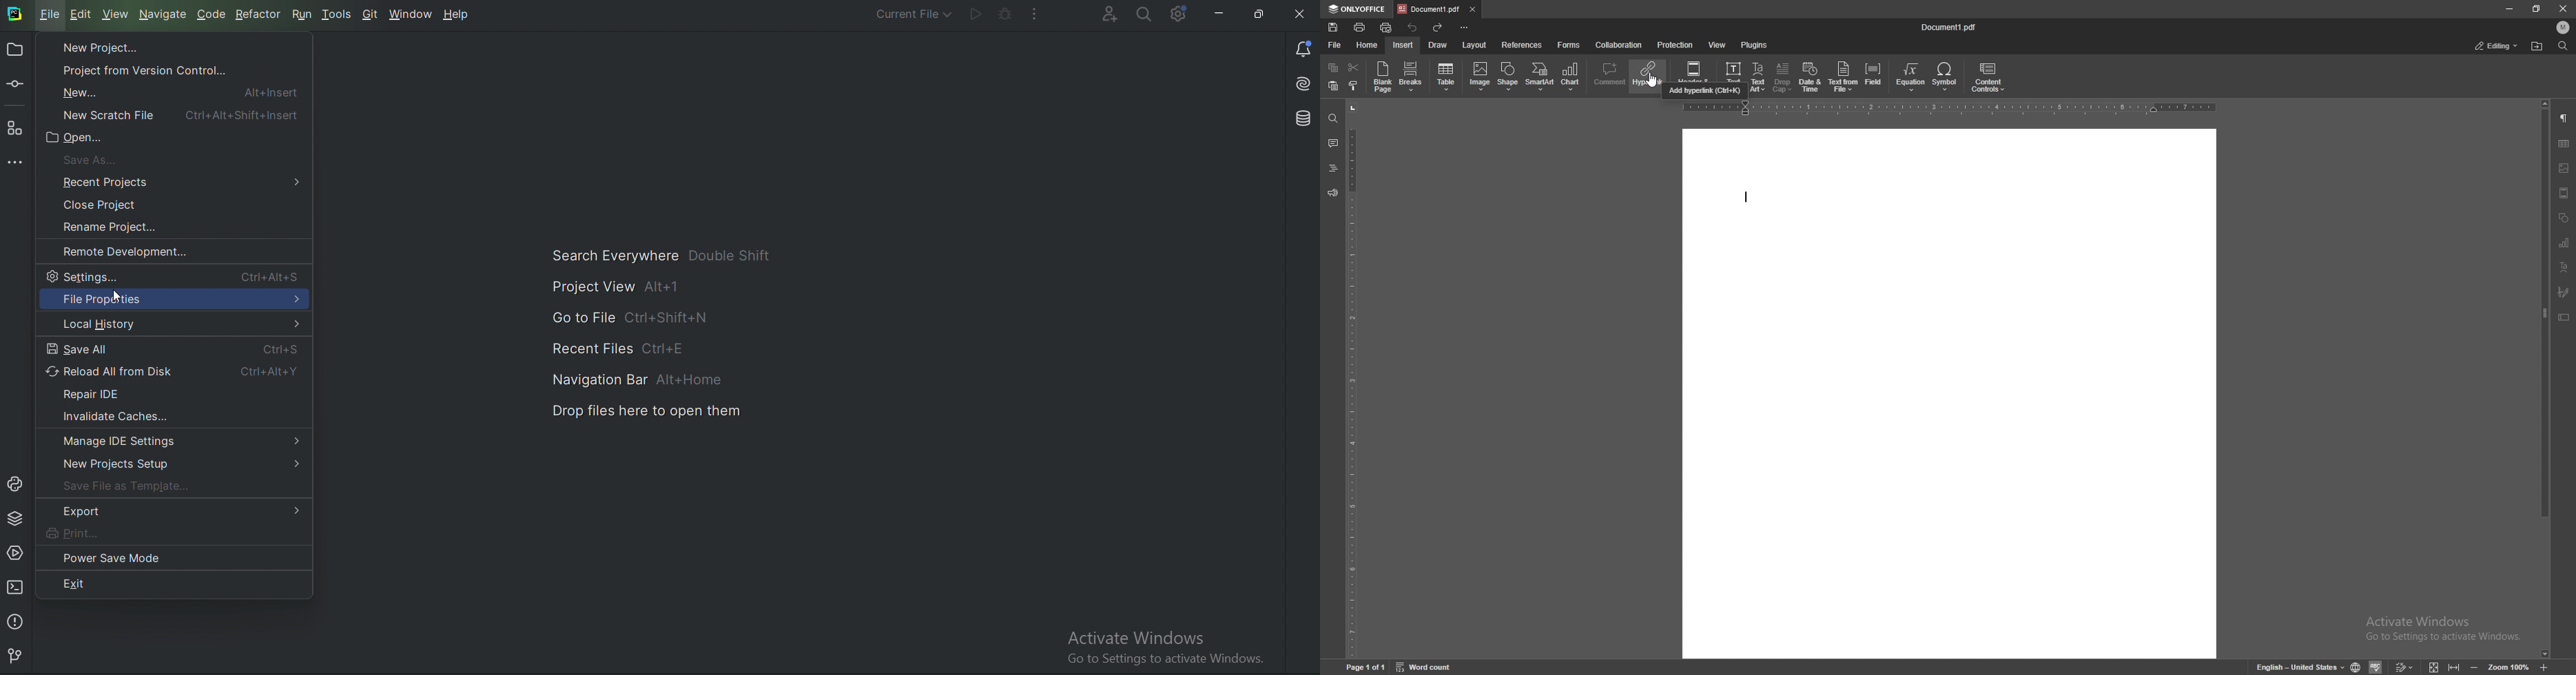 Image resolution: width=2576 pixels, height=700 pixels. What do you see at coordinates (1306, 48) in the screenshot?
I see `Notifications` at bounding box center [1306, 48].